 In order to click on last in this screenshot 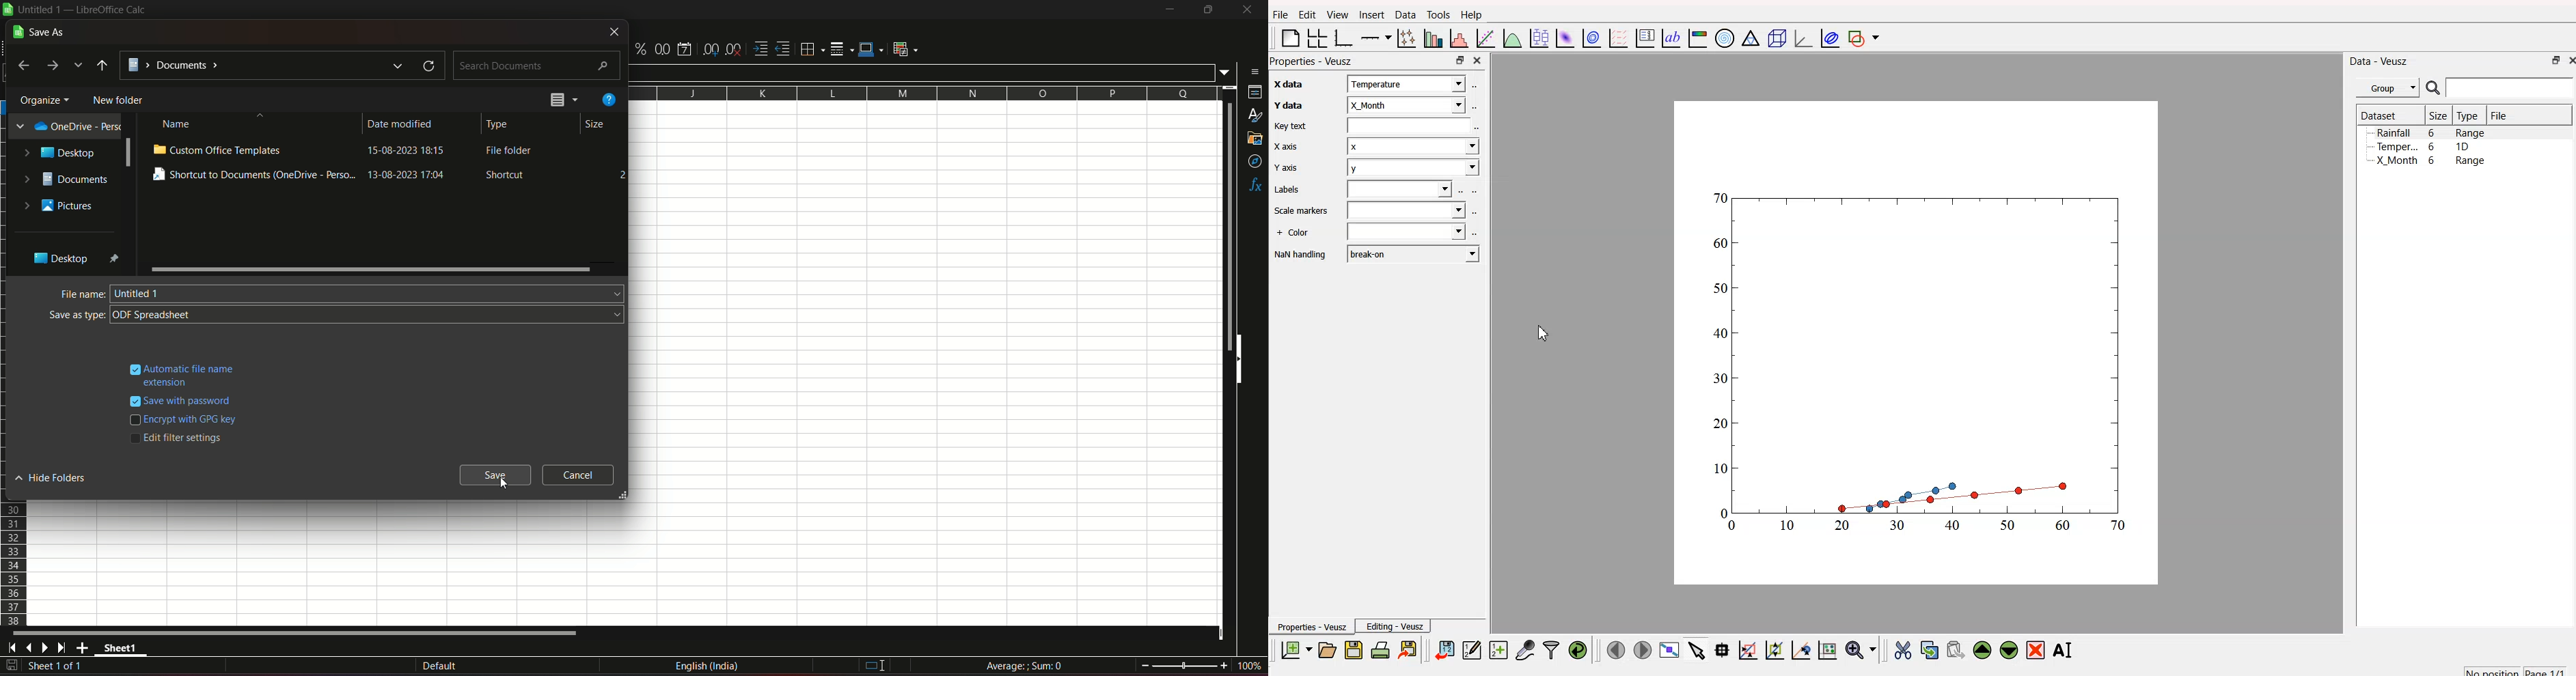, I will do `click(24, 66)`.